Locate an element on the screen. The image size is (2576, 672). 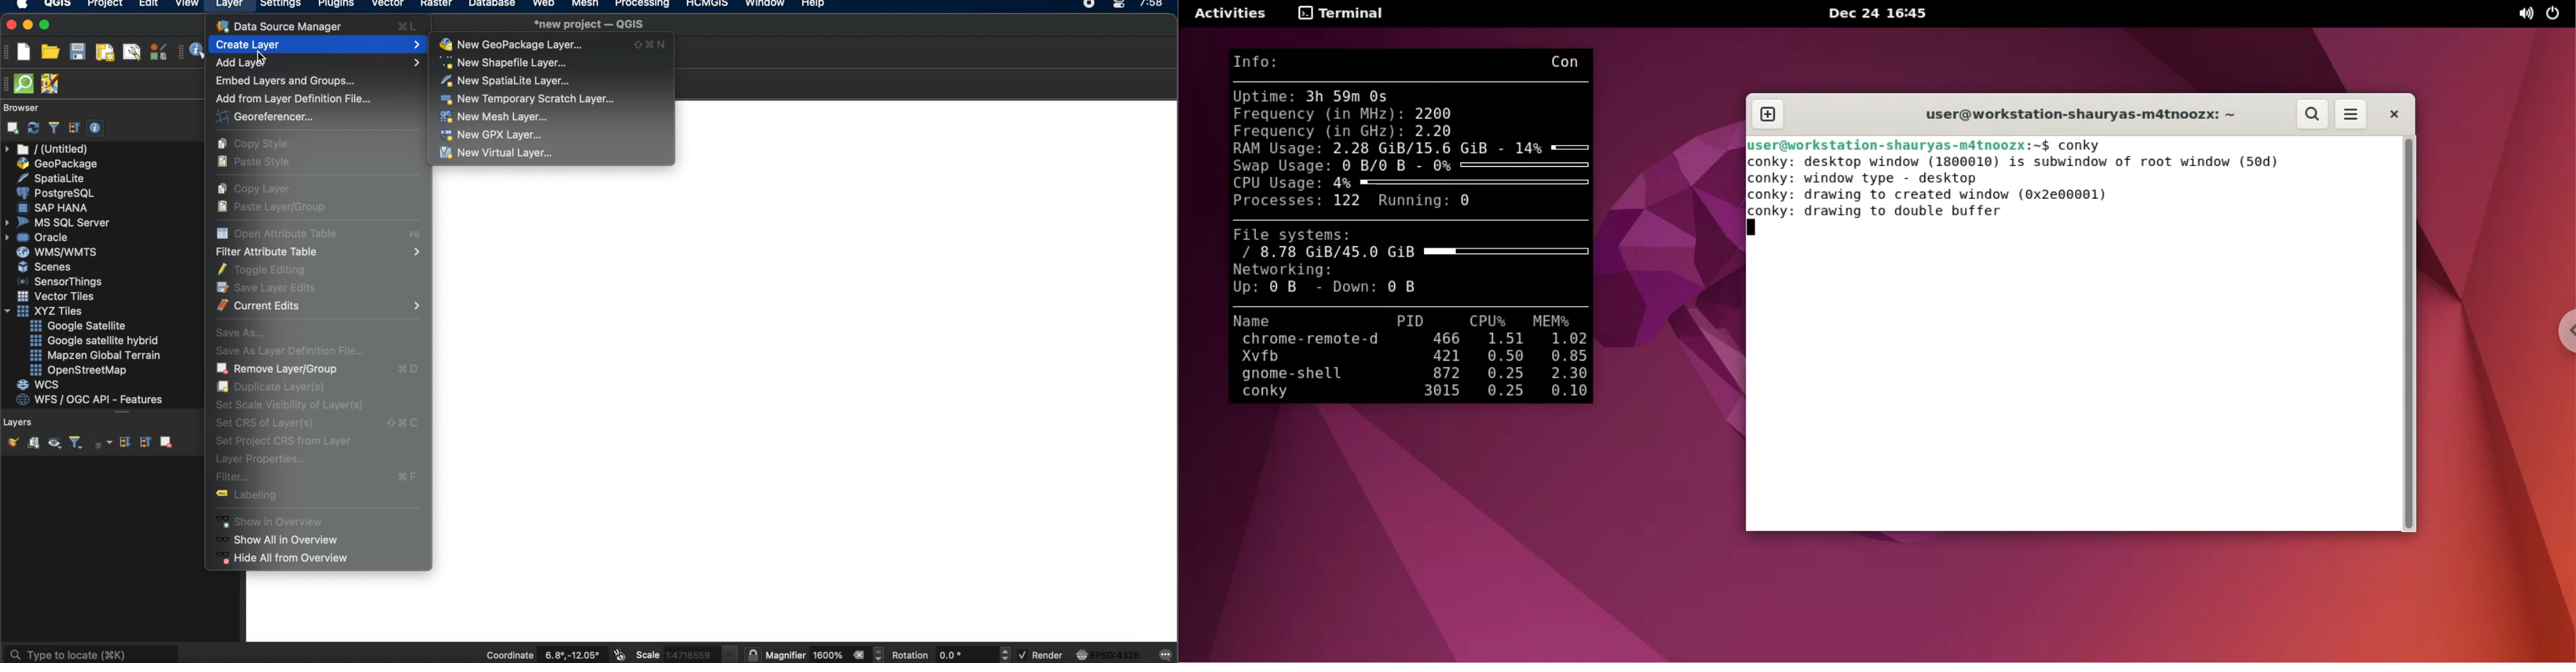
scale 1:4718559 is located at coordinates (684, 653).